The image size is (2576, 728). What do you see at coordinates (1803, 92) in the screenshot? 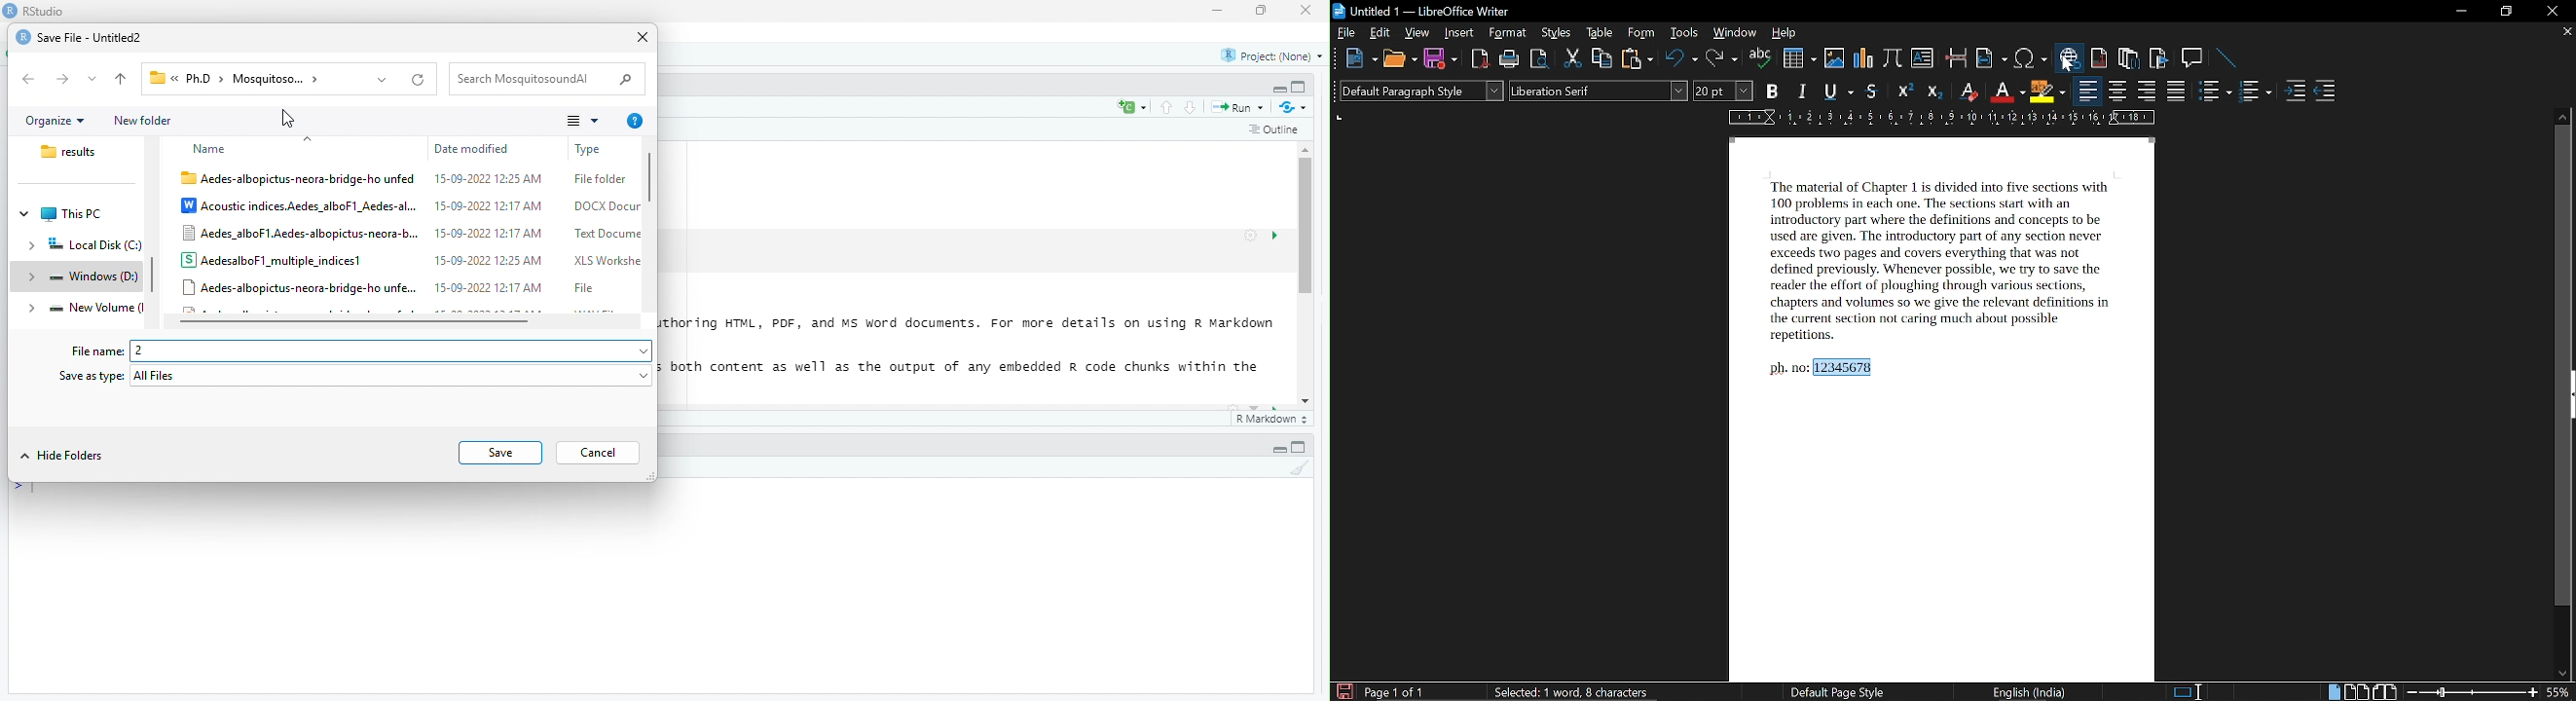
I see `italic` at bounding box center [1803, 92].